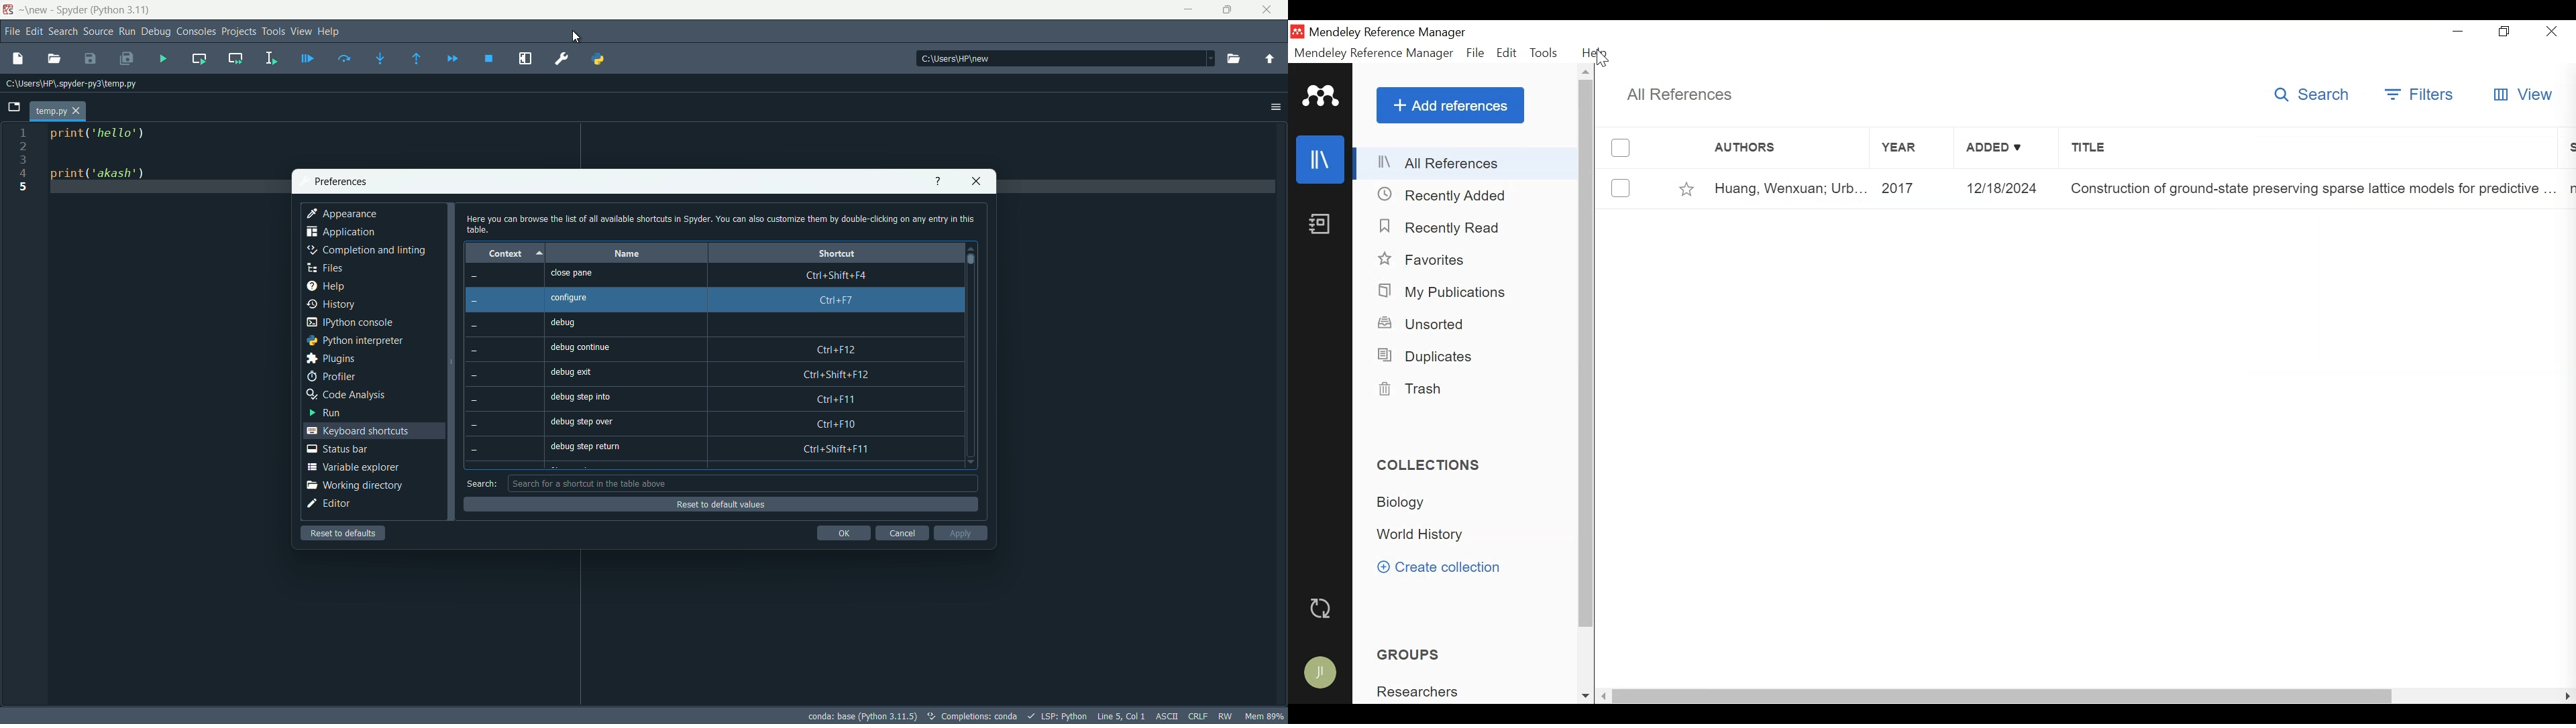 This screenshot has width=2576, height=728. What do you see at coordinates (57, 111) in the screenshot?
I see `file tab` at bounding box center [57, 111].